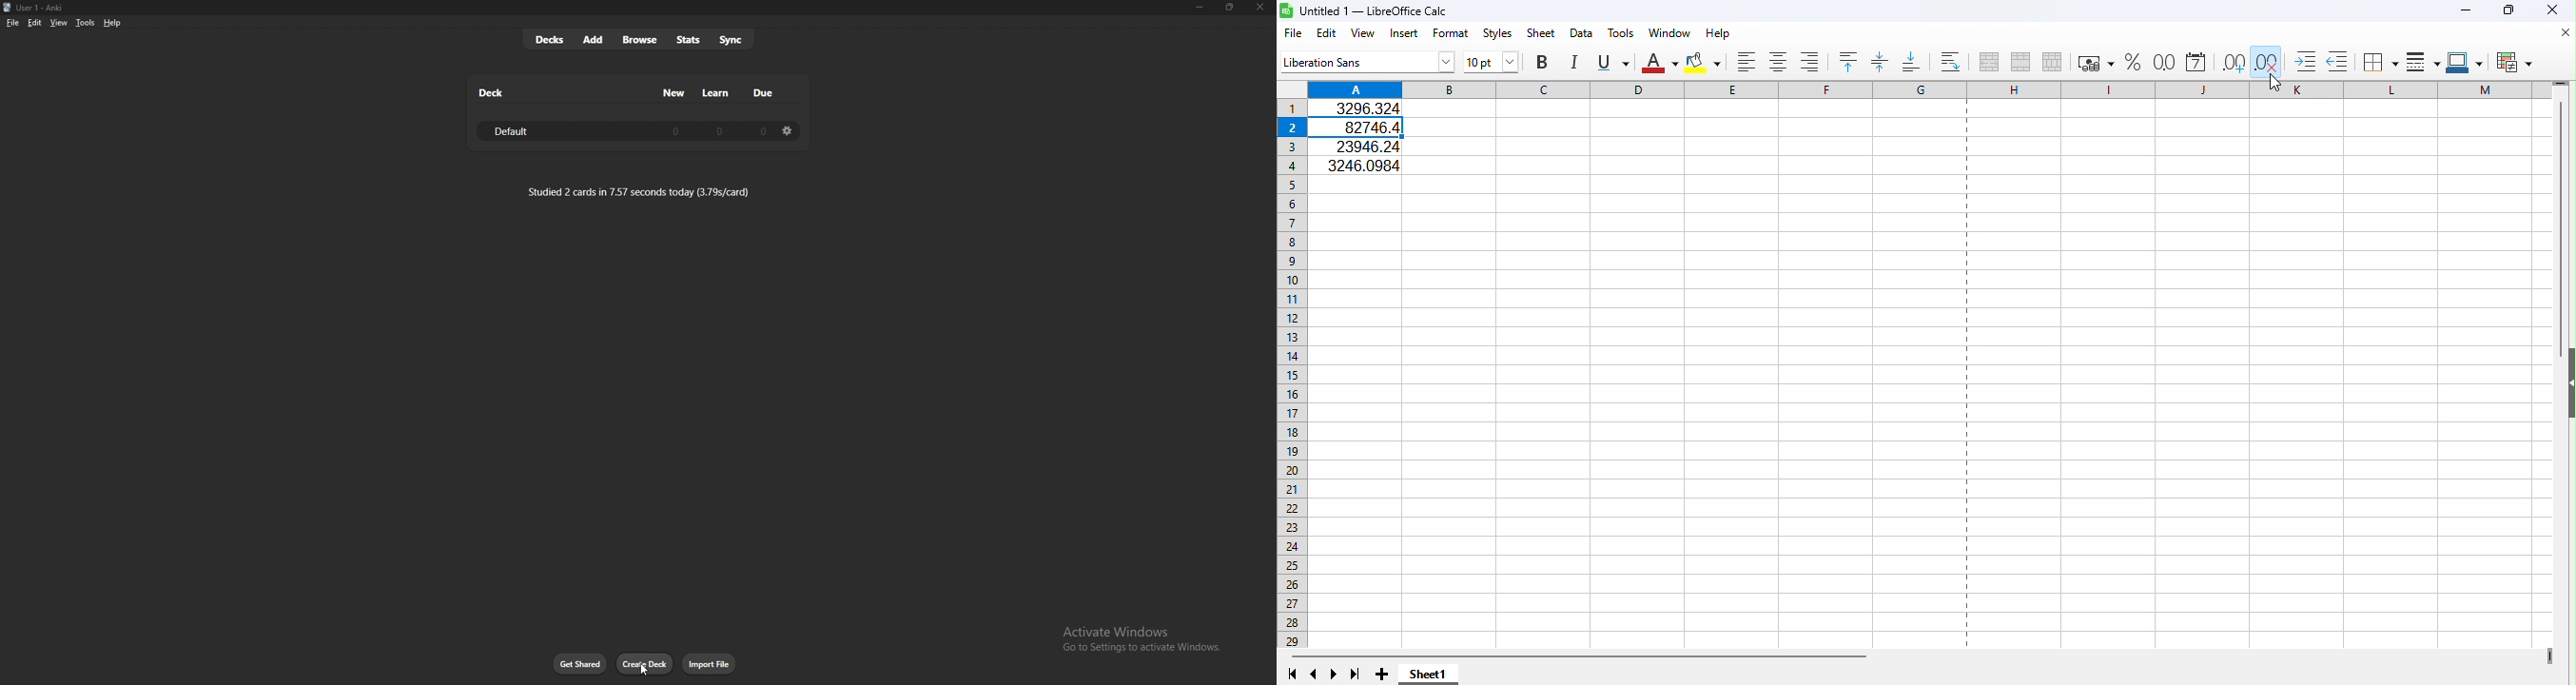 This screenshot has width=2576, height=700. What do you see at coordinates (2164, 61) in the screenshot?
I see `Format as decimal` at bounding box center [2164, 61].